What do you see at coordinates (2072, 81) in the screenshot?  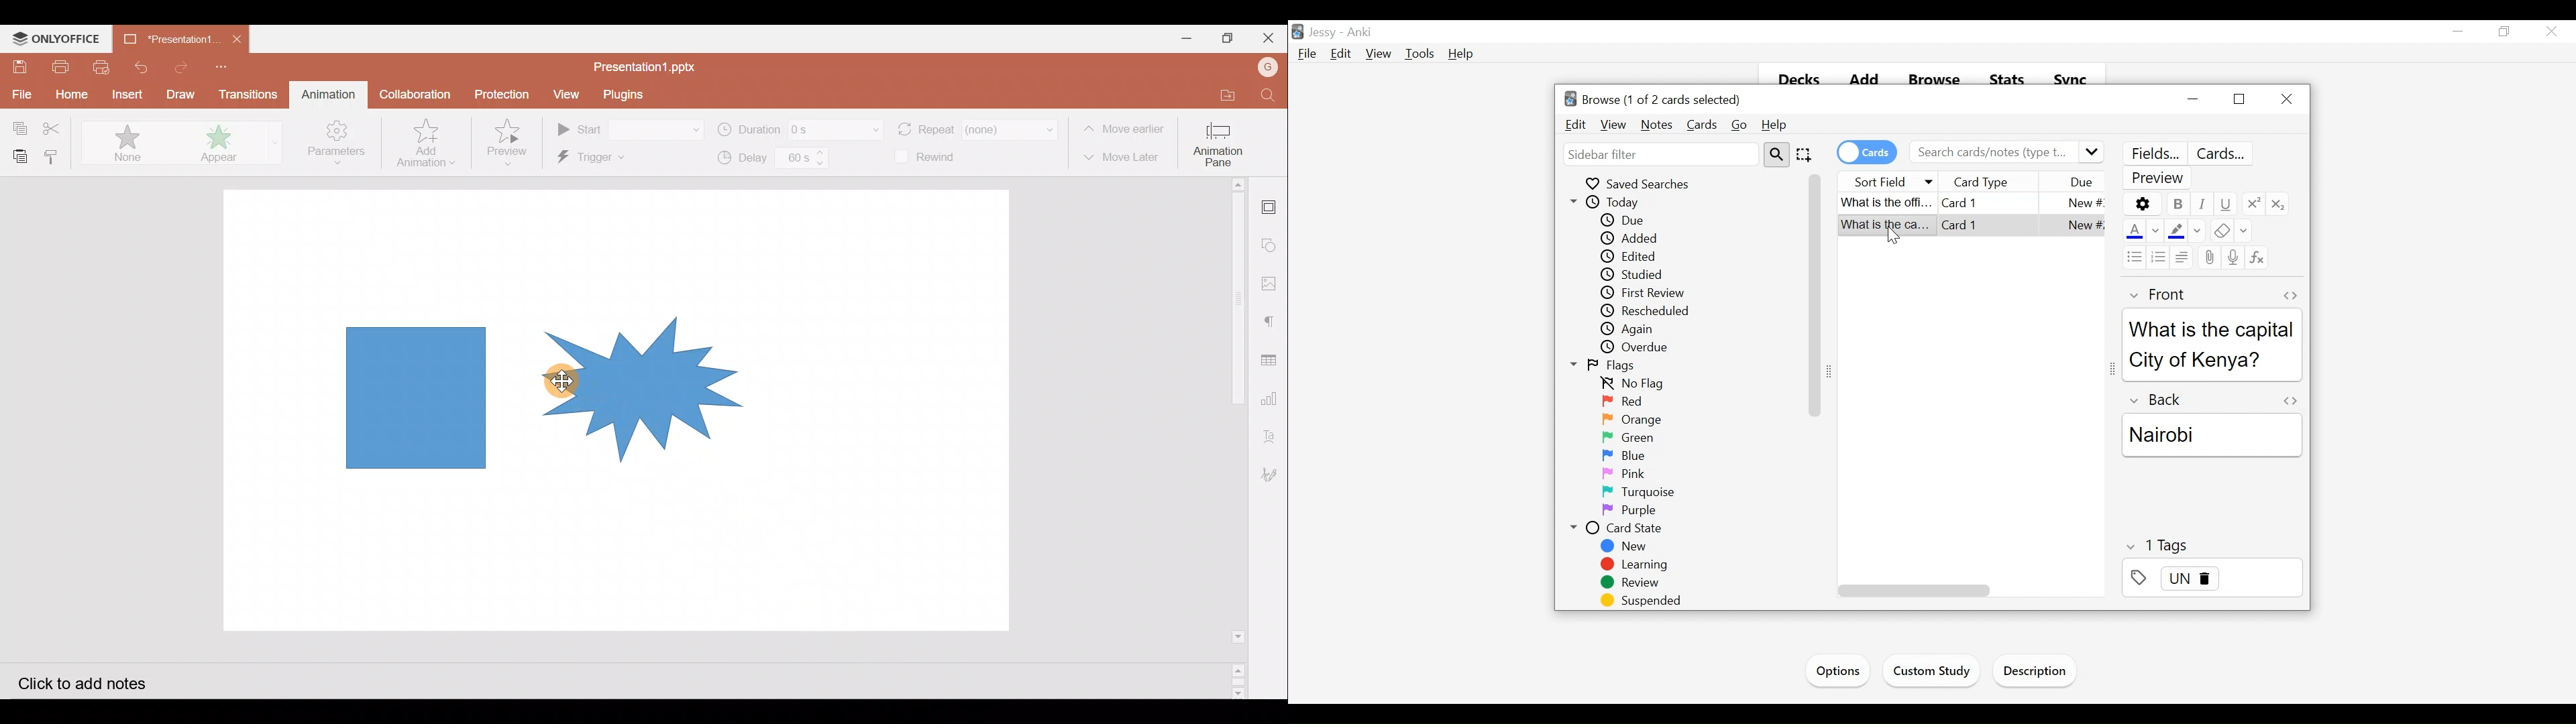 I see `Sync` at bounding box center [2072, 81].